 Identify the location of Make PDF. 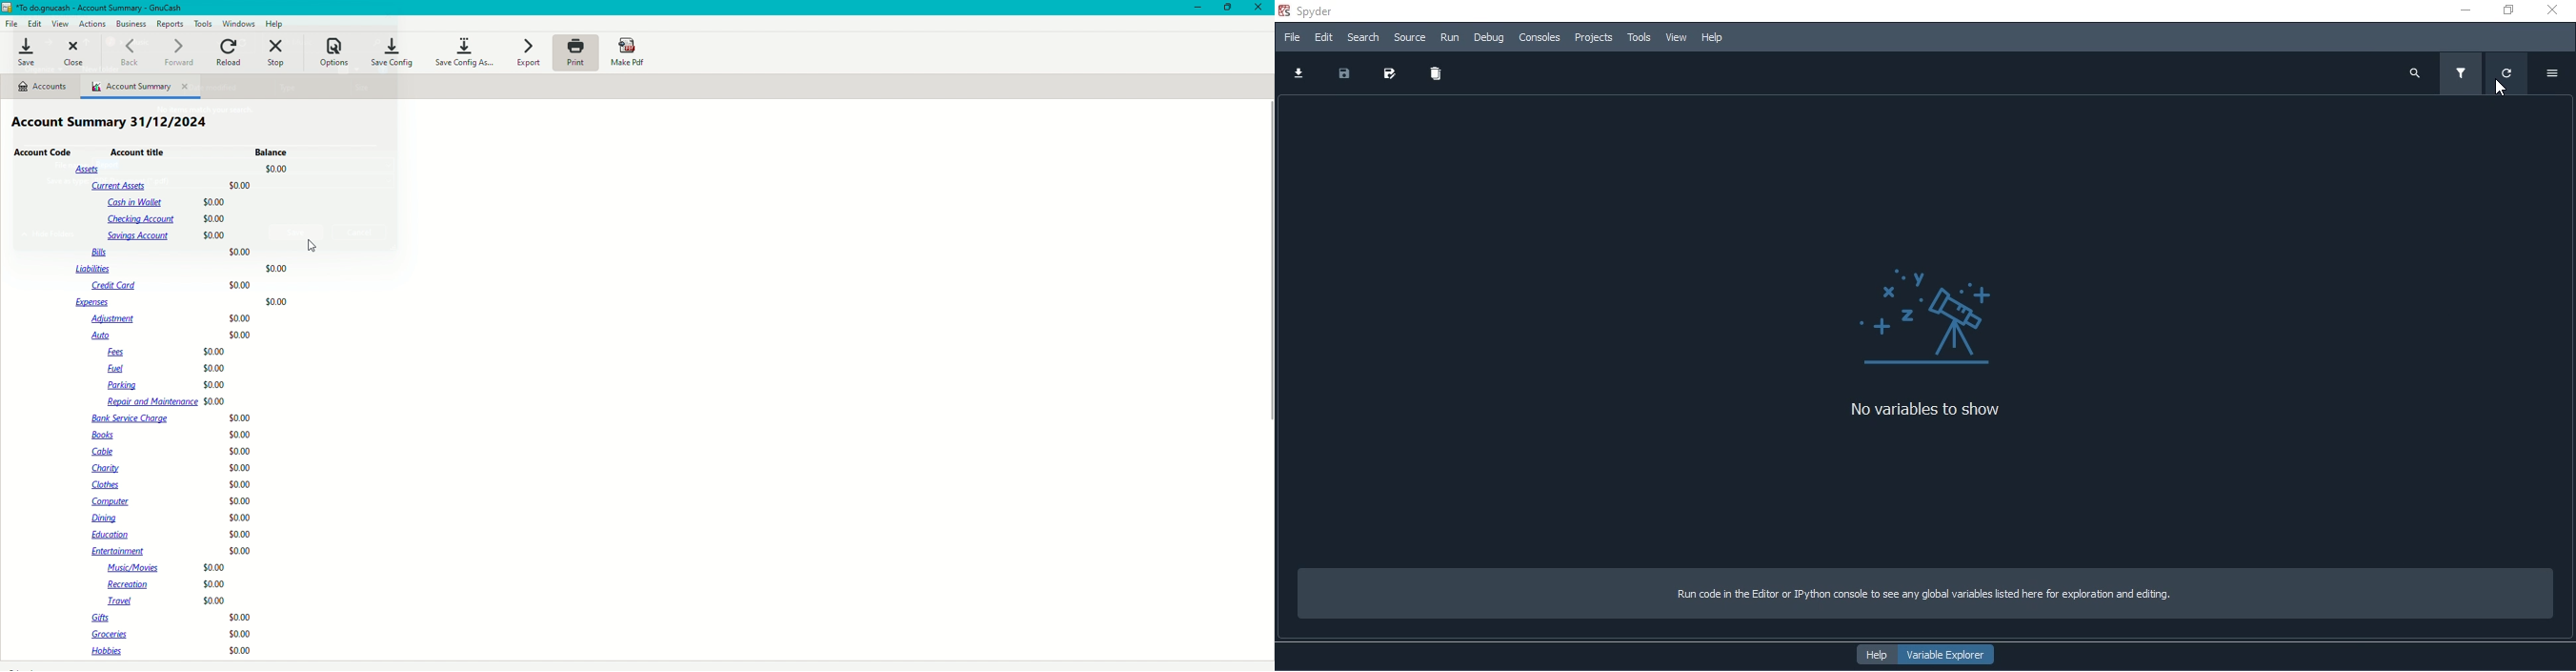
(631, 53).